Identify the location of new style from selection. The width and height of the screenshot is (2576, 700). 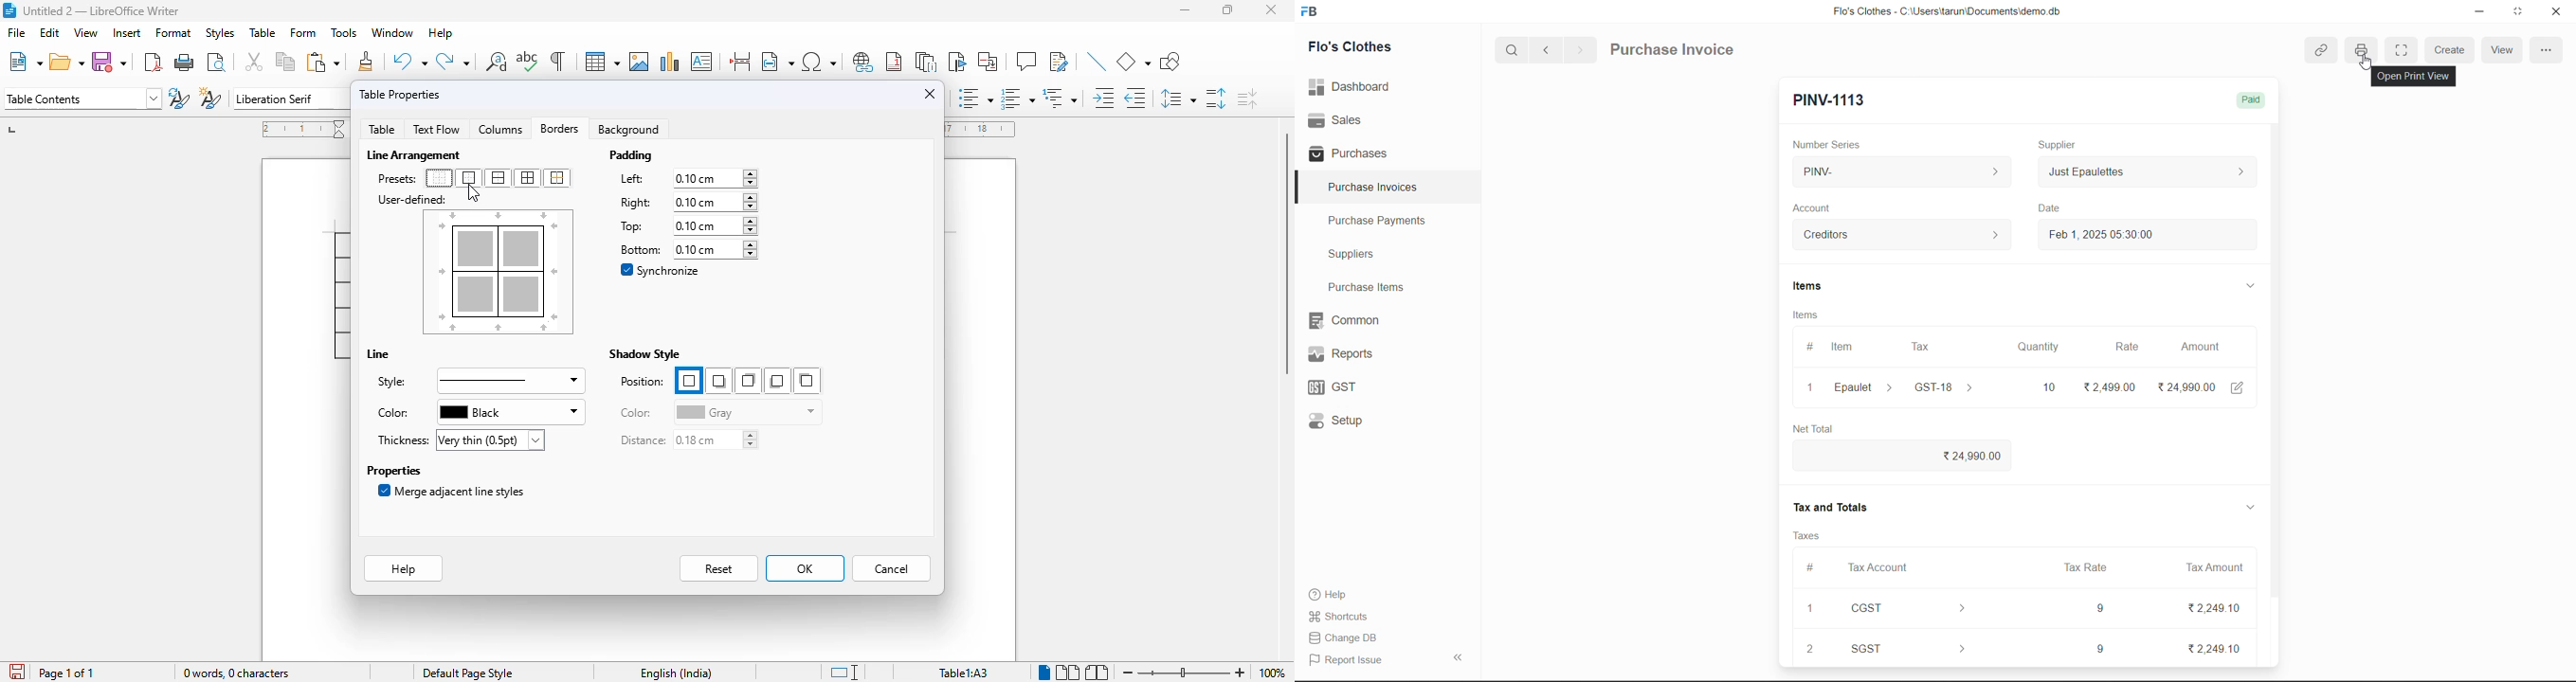
(209, 98).